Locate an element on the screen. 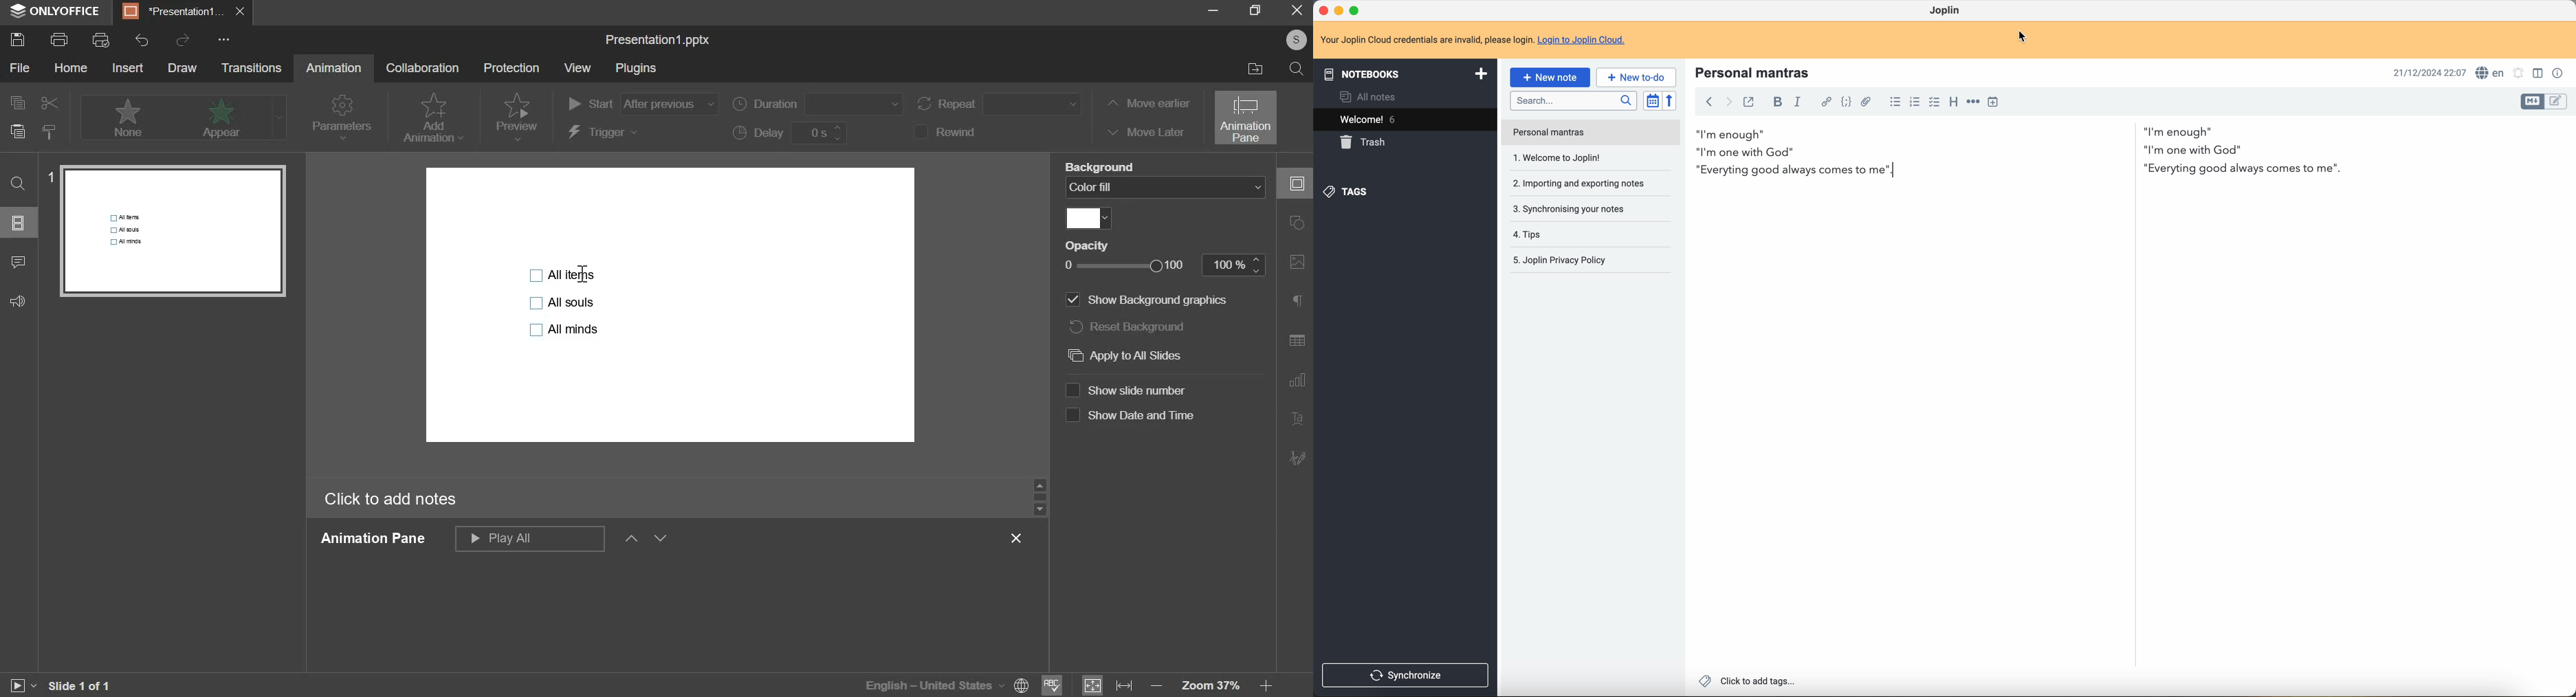 This screenshot has height=700, width=2576. toggle sort order field is located at coordinates (1653, 100).